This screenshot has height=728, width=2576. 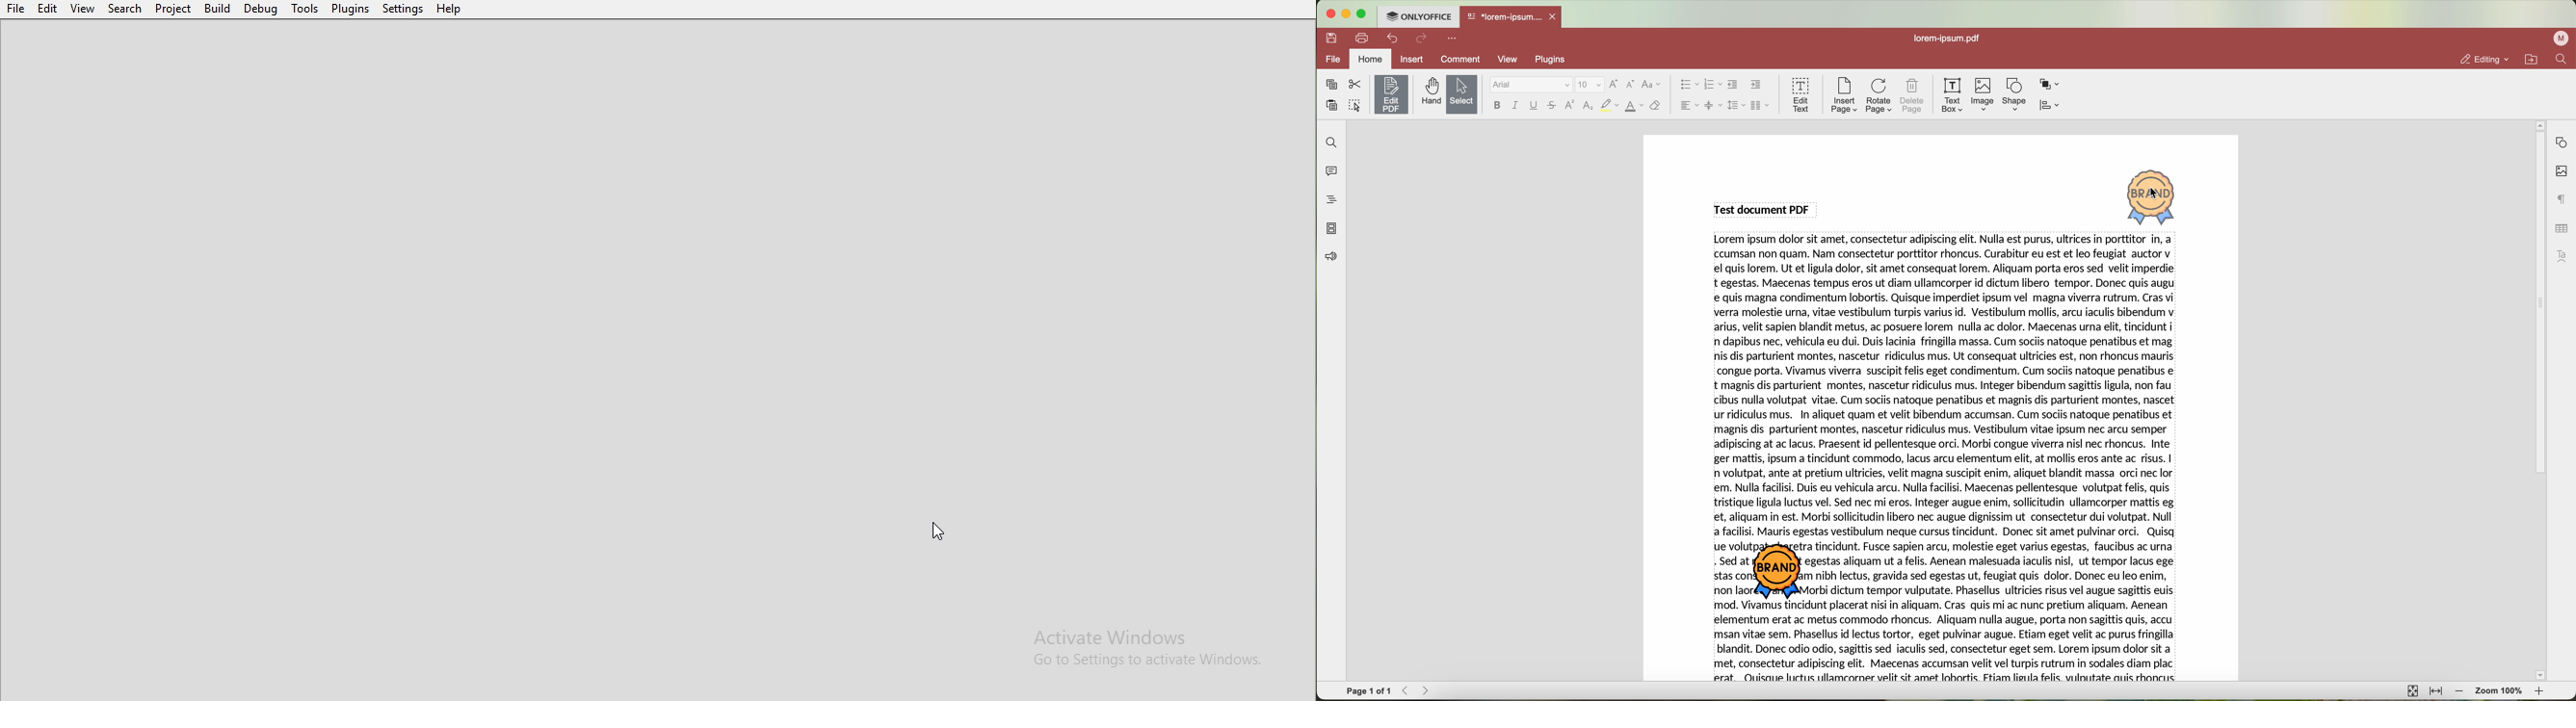 What do you see at coordinates (1736, 105) in the screenshot?
I see `line spacing` at bounding box center [1736, 105].